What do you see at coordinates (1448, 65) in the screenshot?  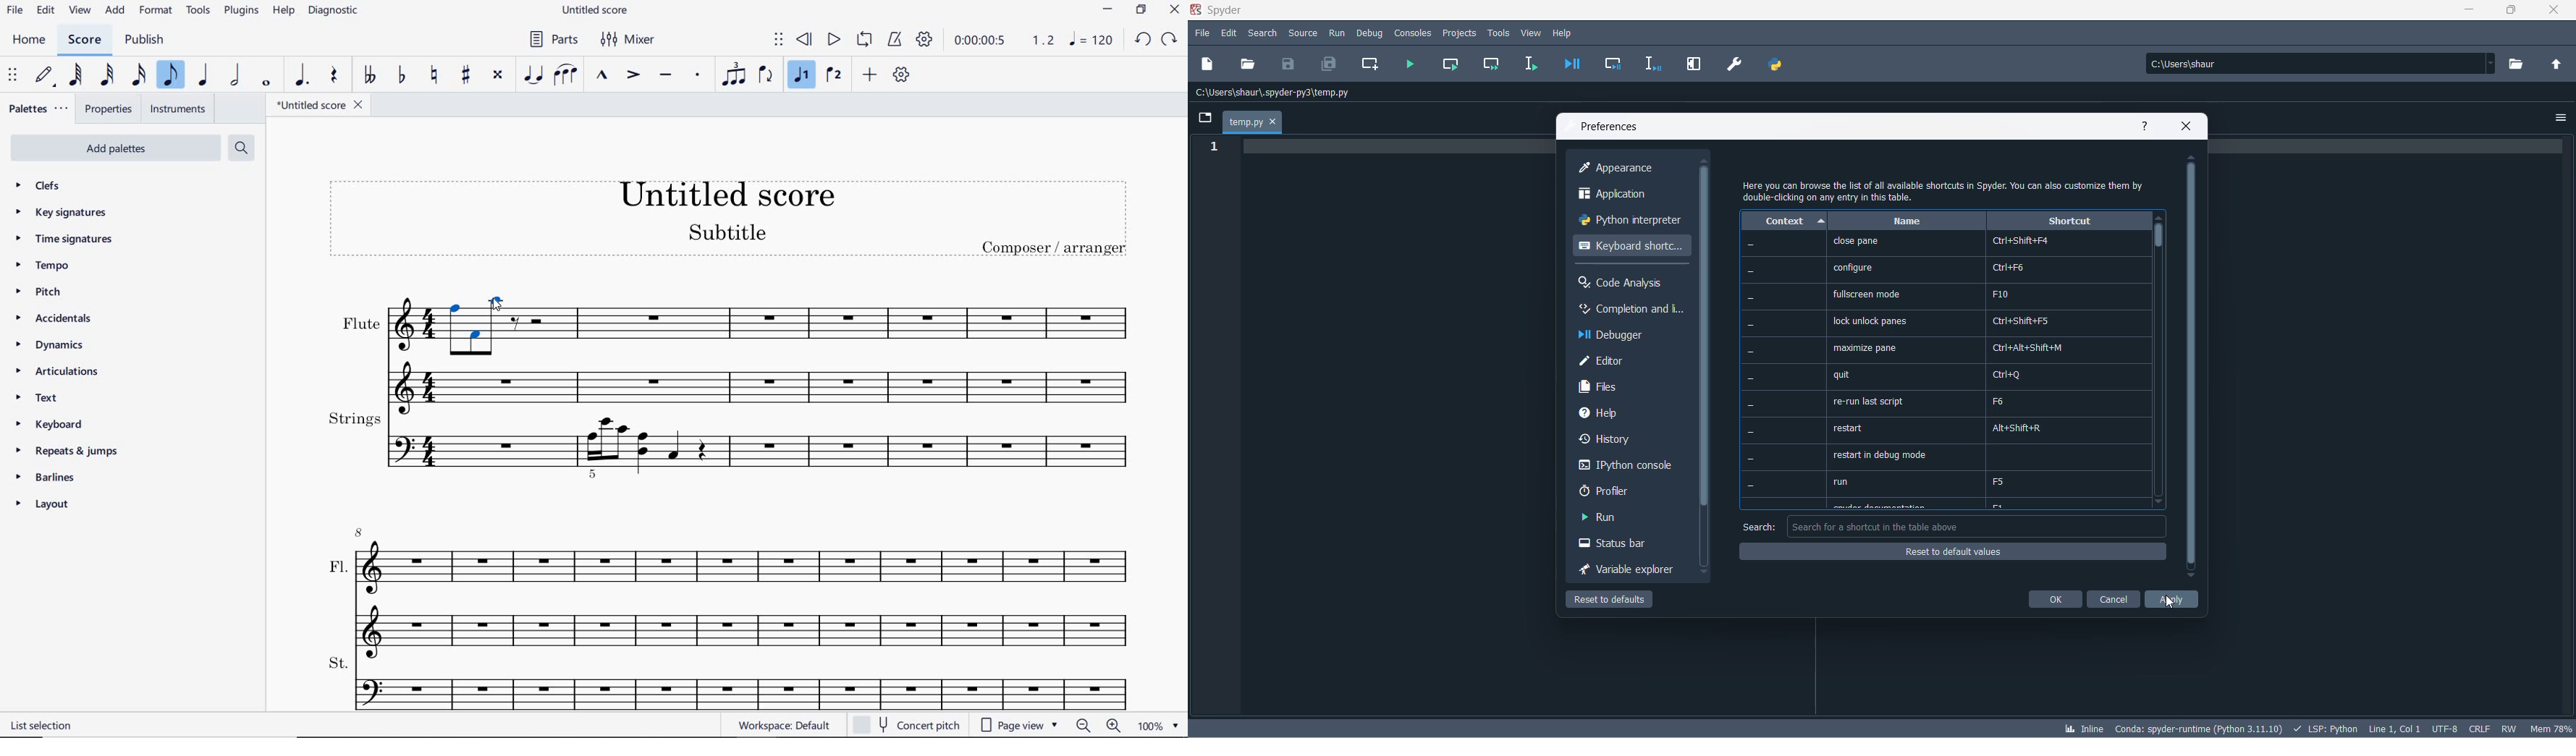 I see `run current cell` at bounding box center [1448, 65].